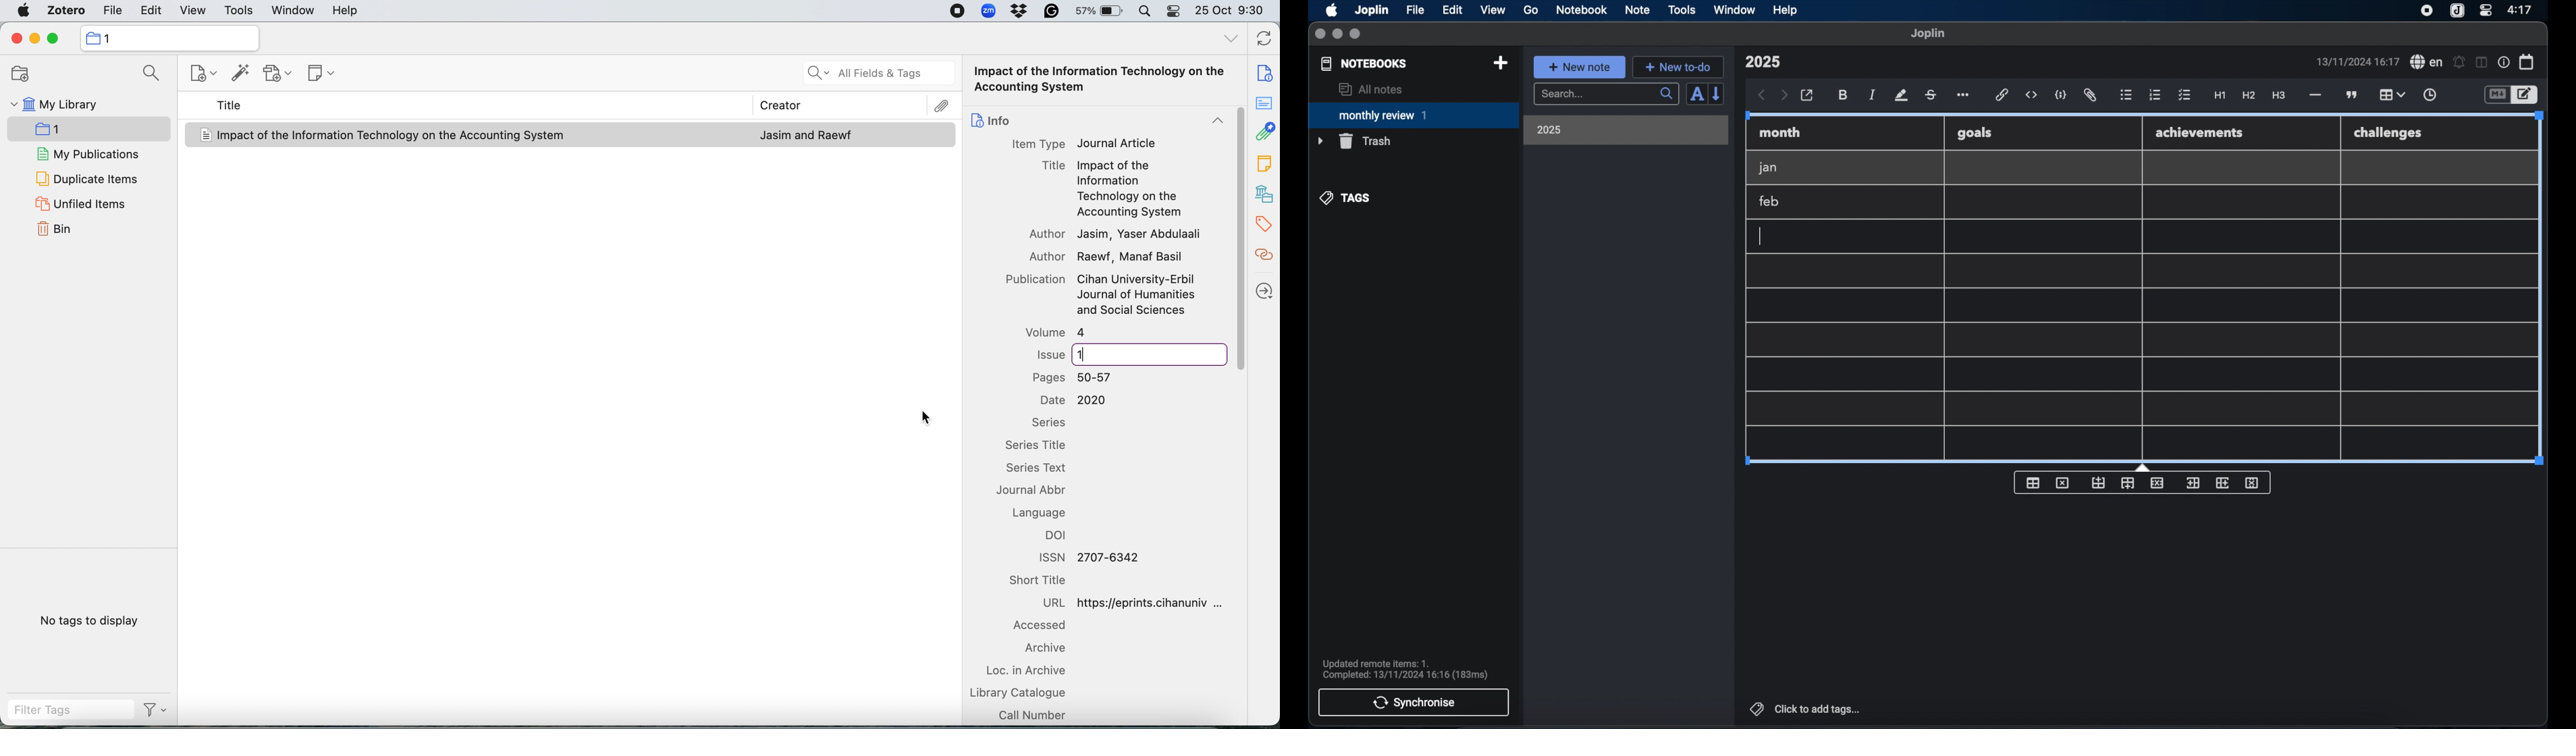 Image resolution: width=2576 pixels, height=756 pixels. Describe the element at coordinates (1354, 141) in the screenshot. I see `trash` at that location.